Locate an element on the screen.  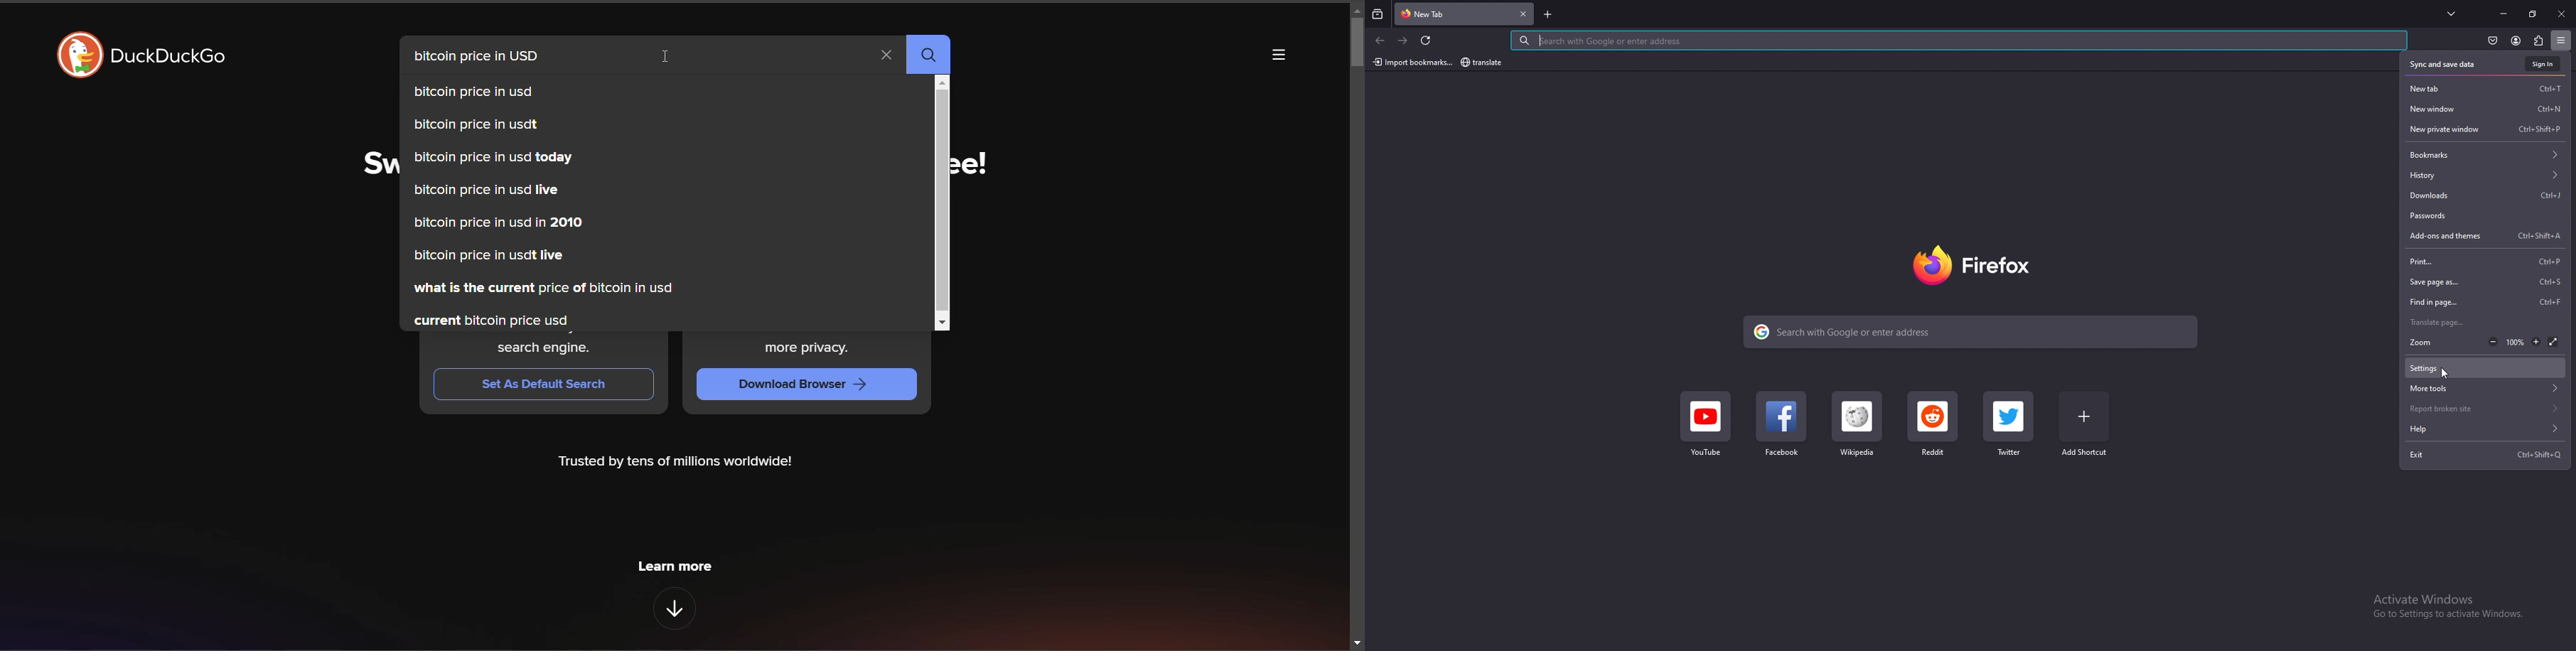
sign in is located at coordinates (2542, 64).